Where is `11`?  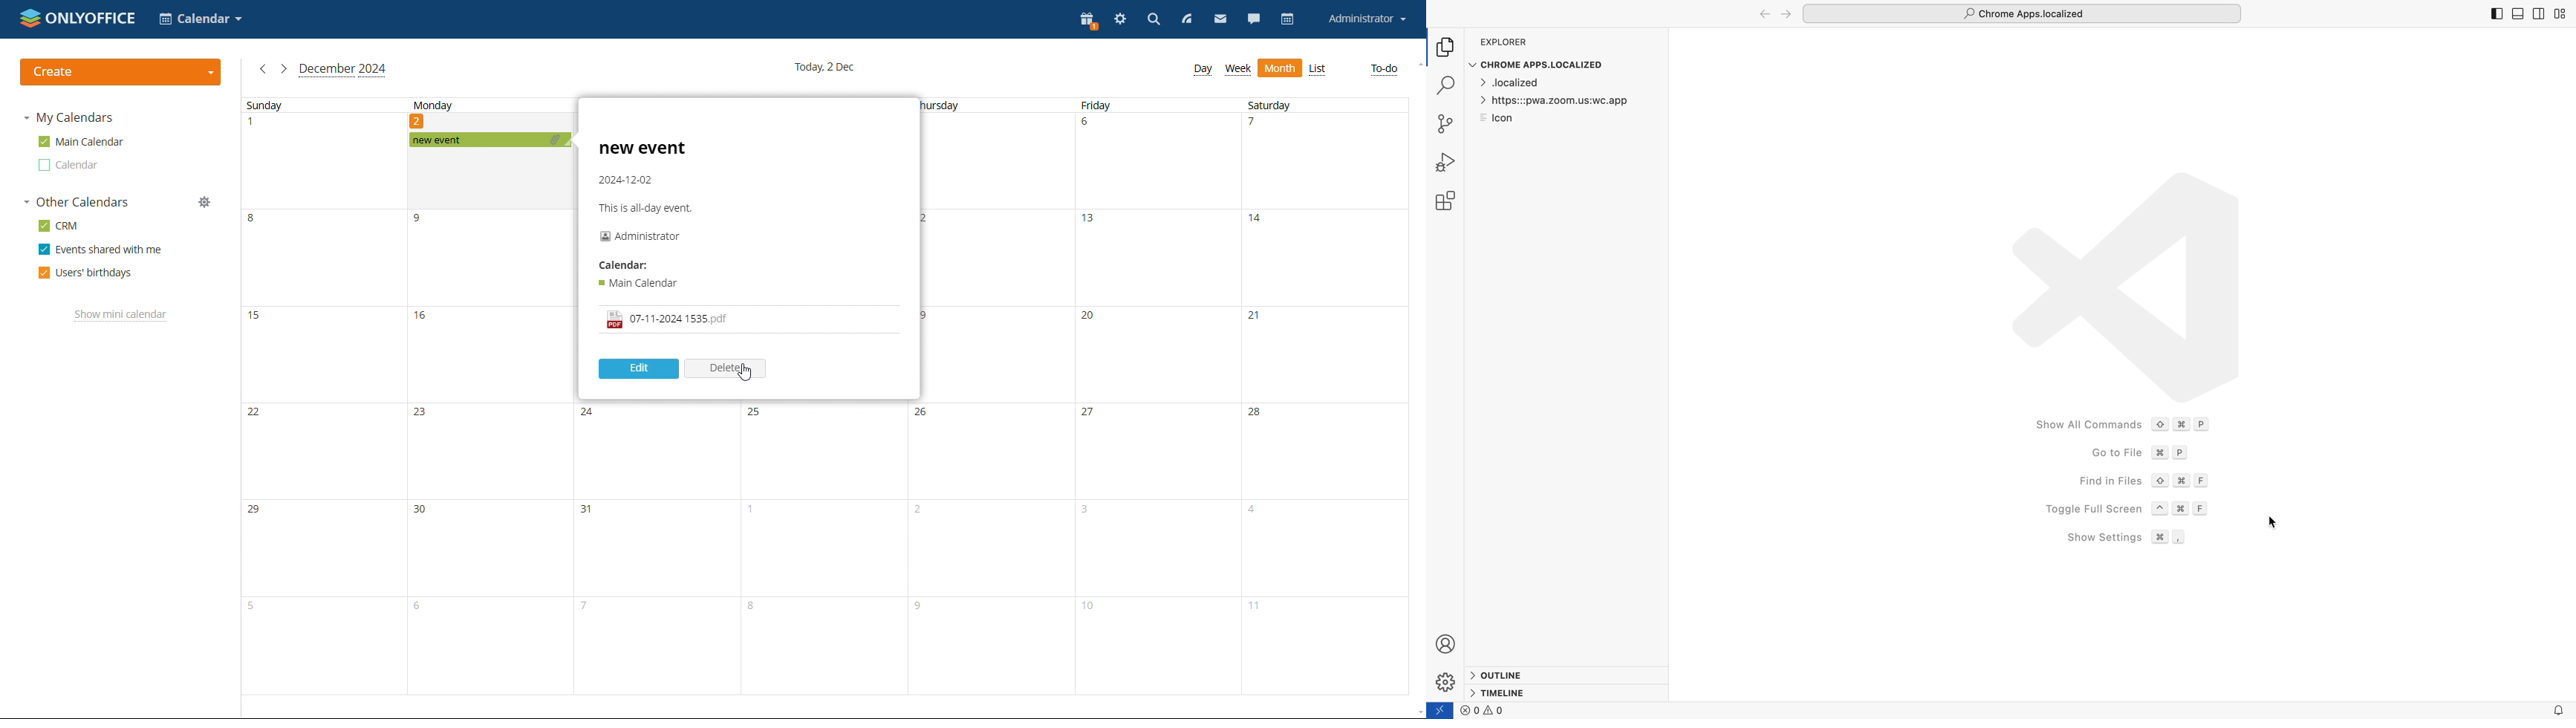
11 is located at coordinates (1260, 611).